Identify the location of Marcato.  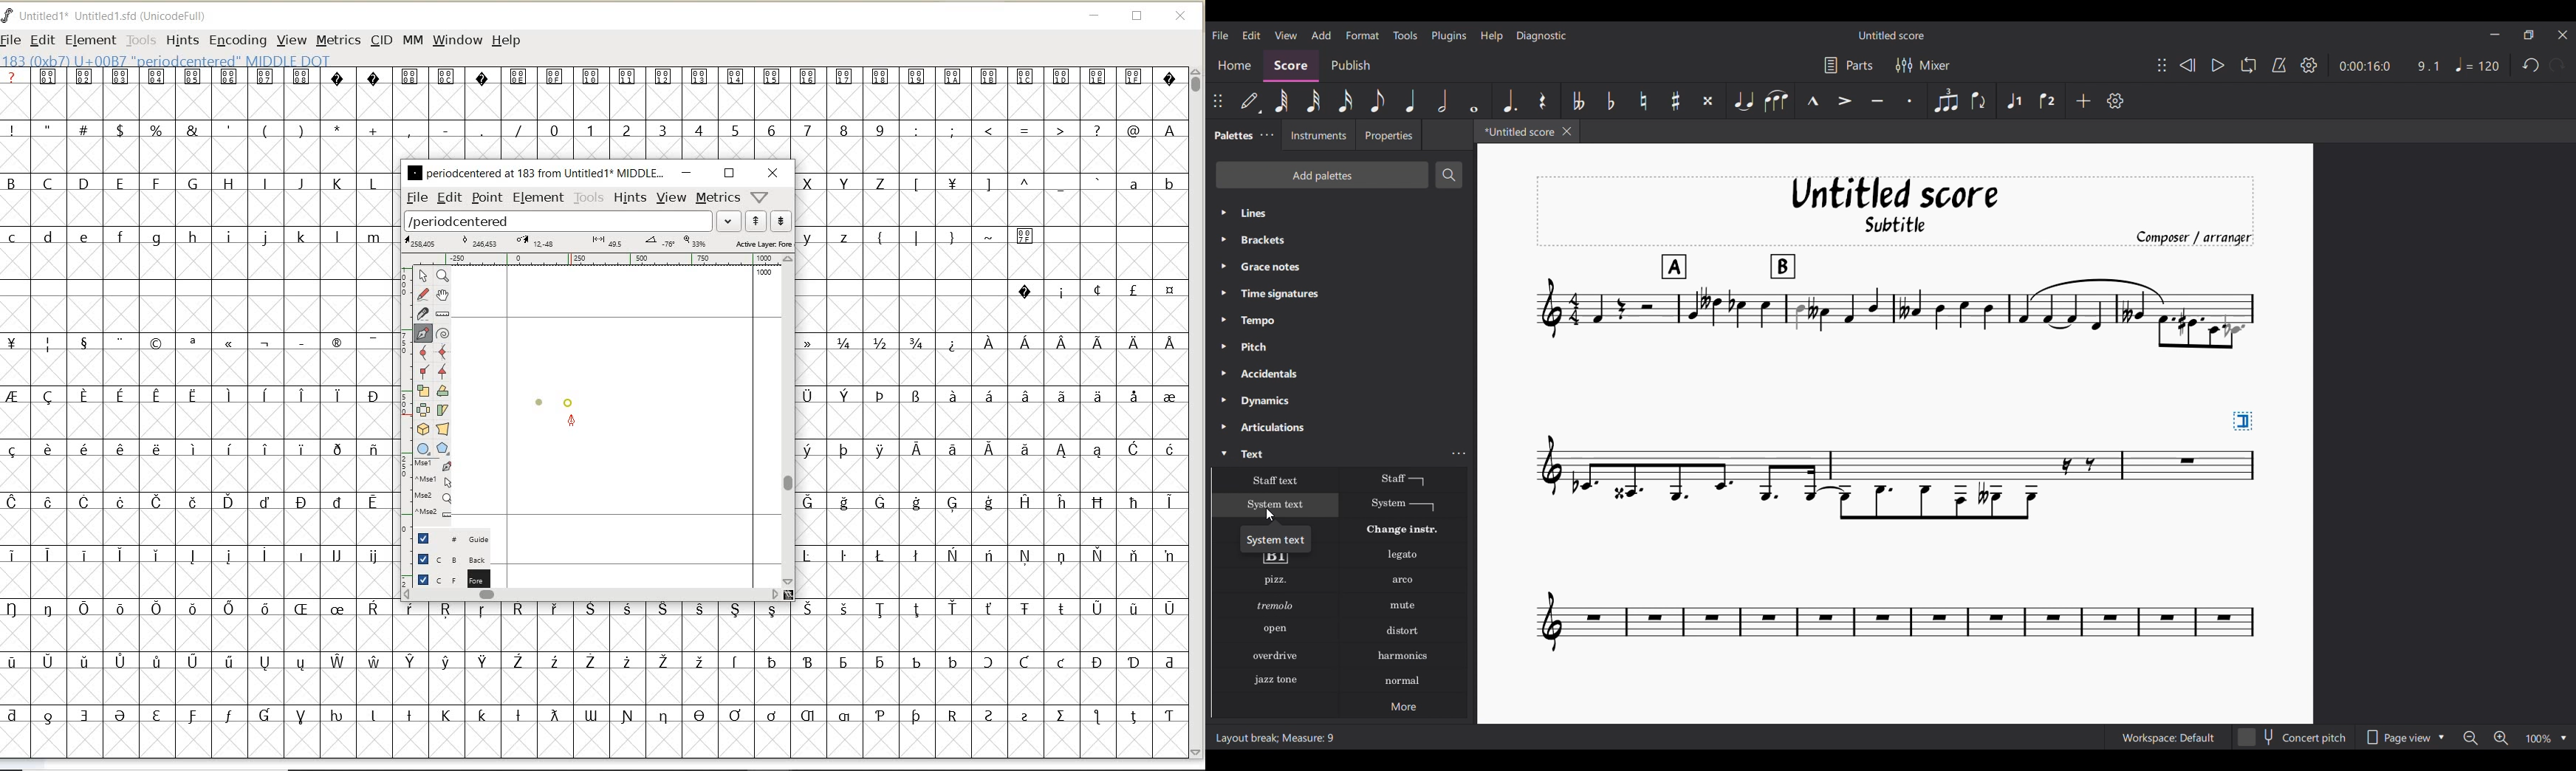
(1813, 101).